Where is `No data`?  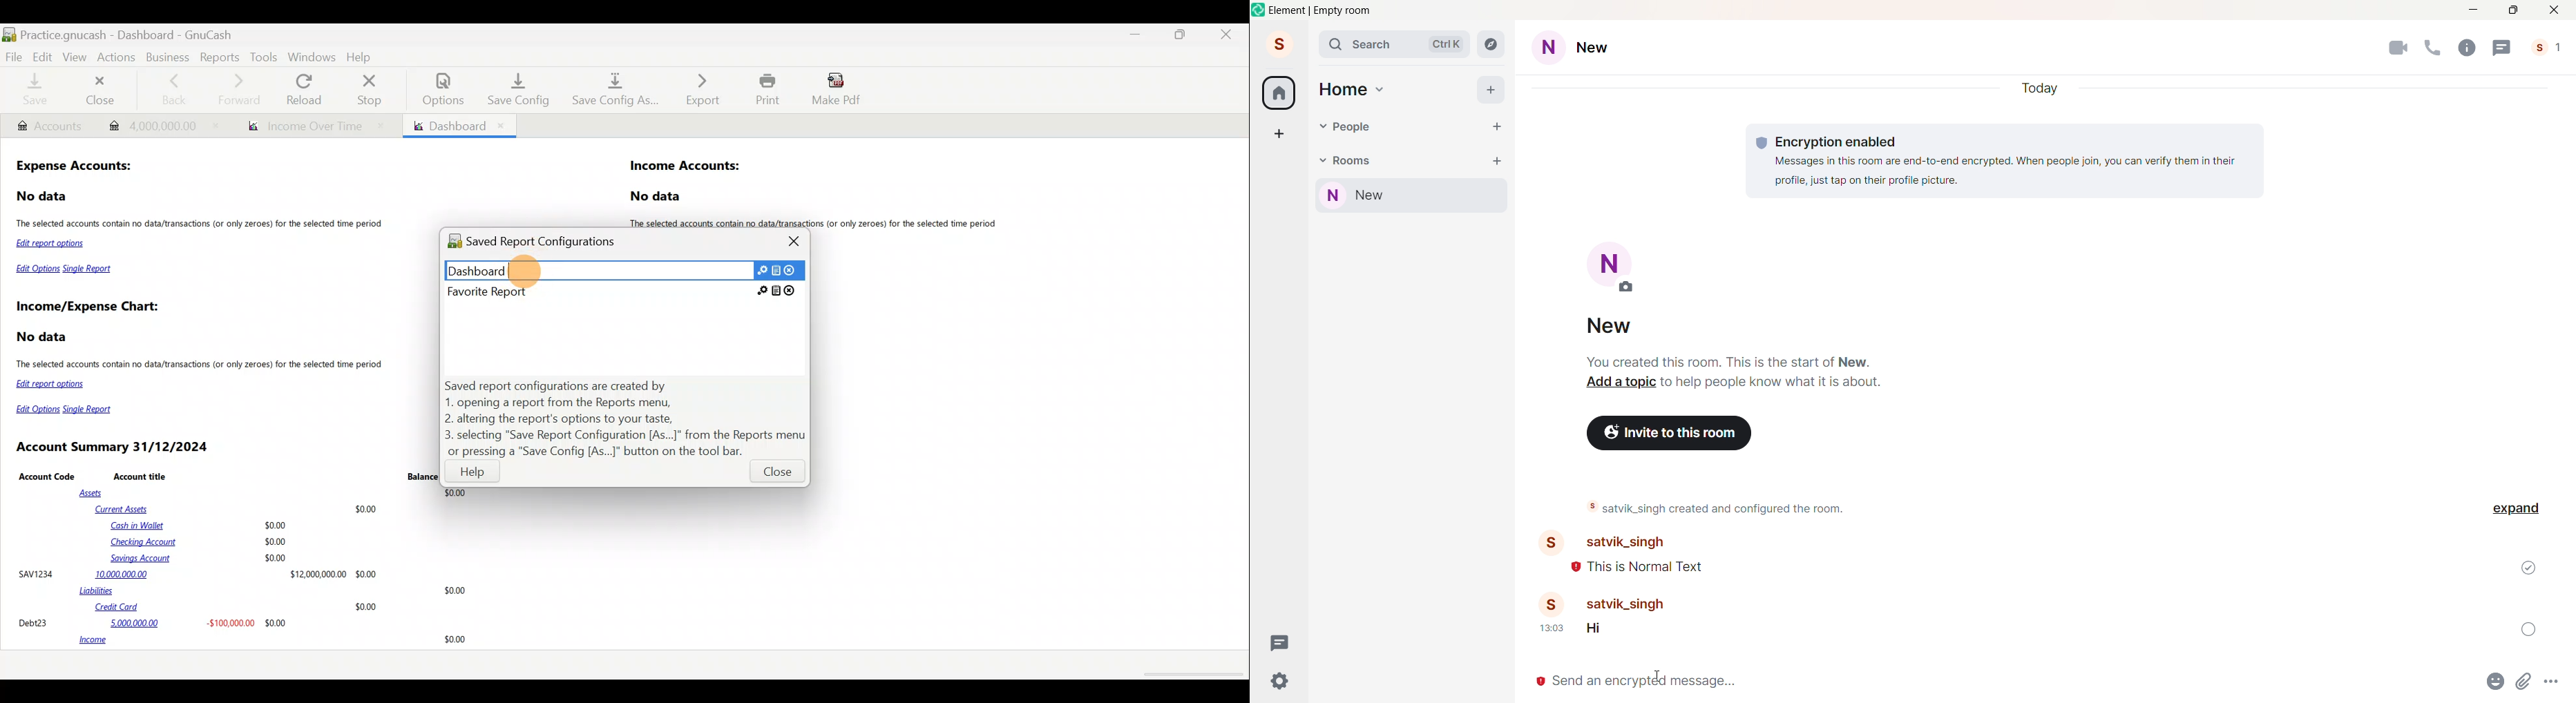
No data is located at coordinates (658, 197).